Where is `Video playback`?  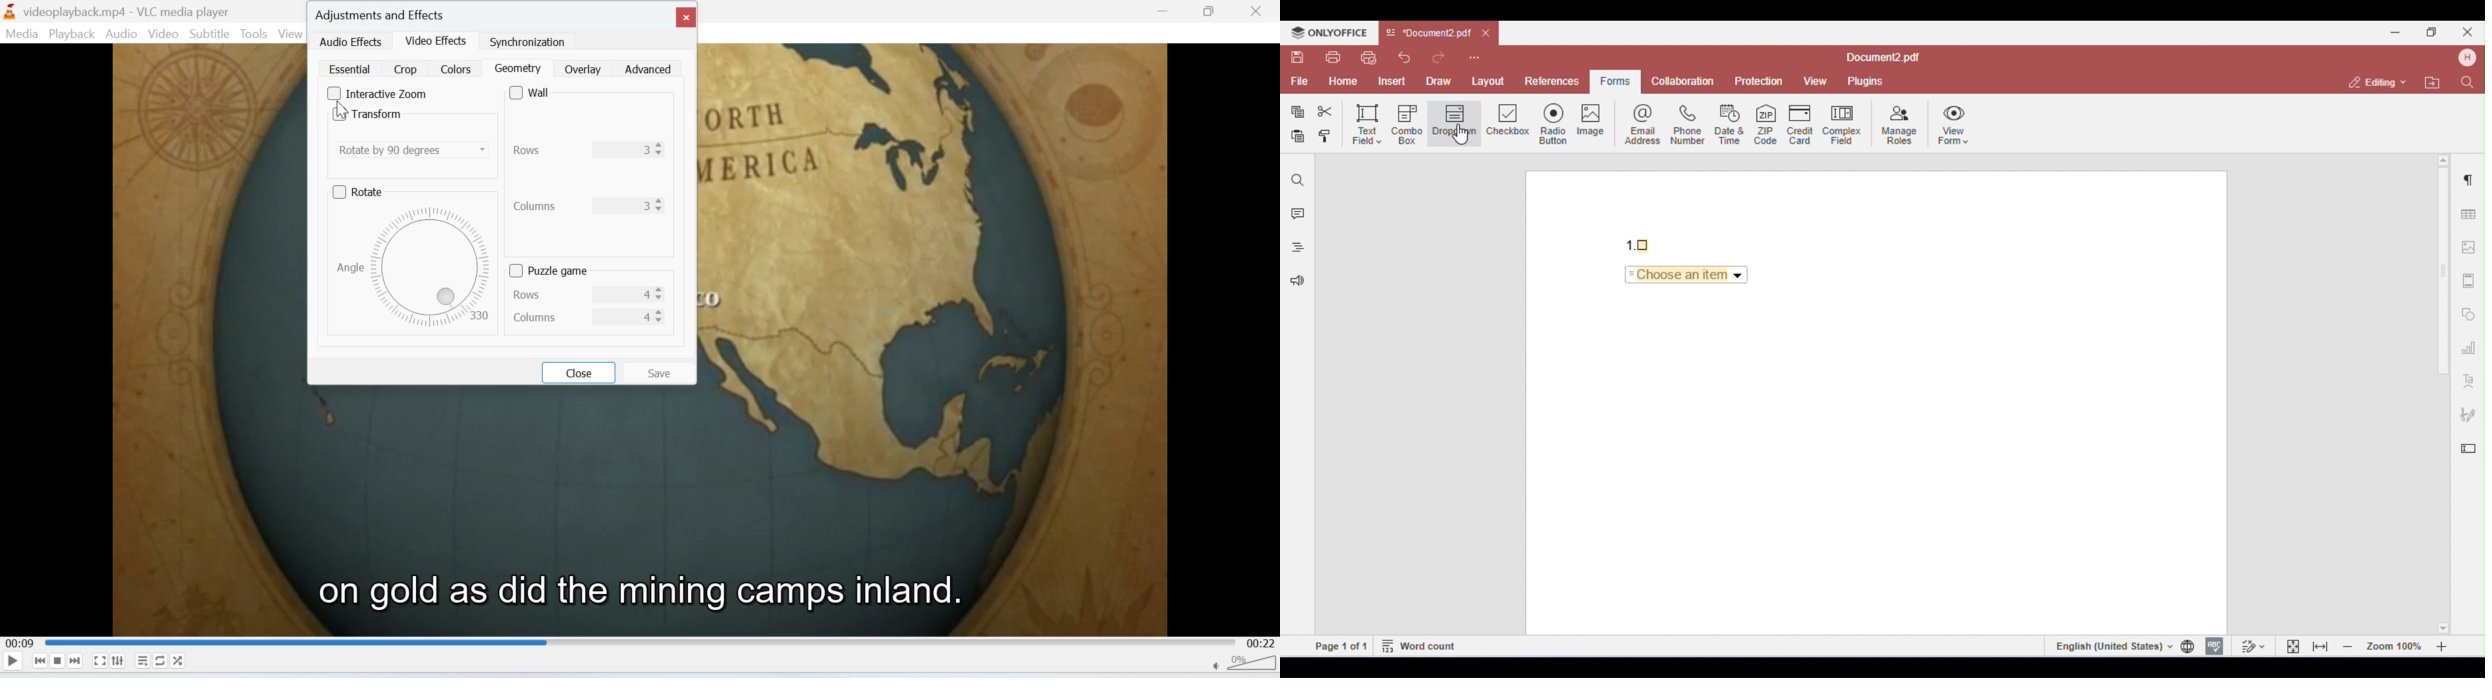 Video playback is located at coordinates (640, 521).